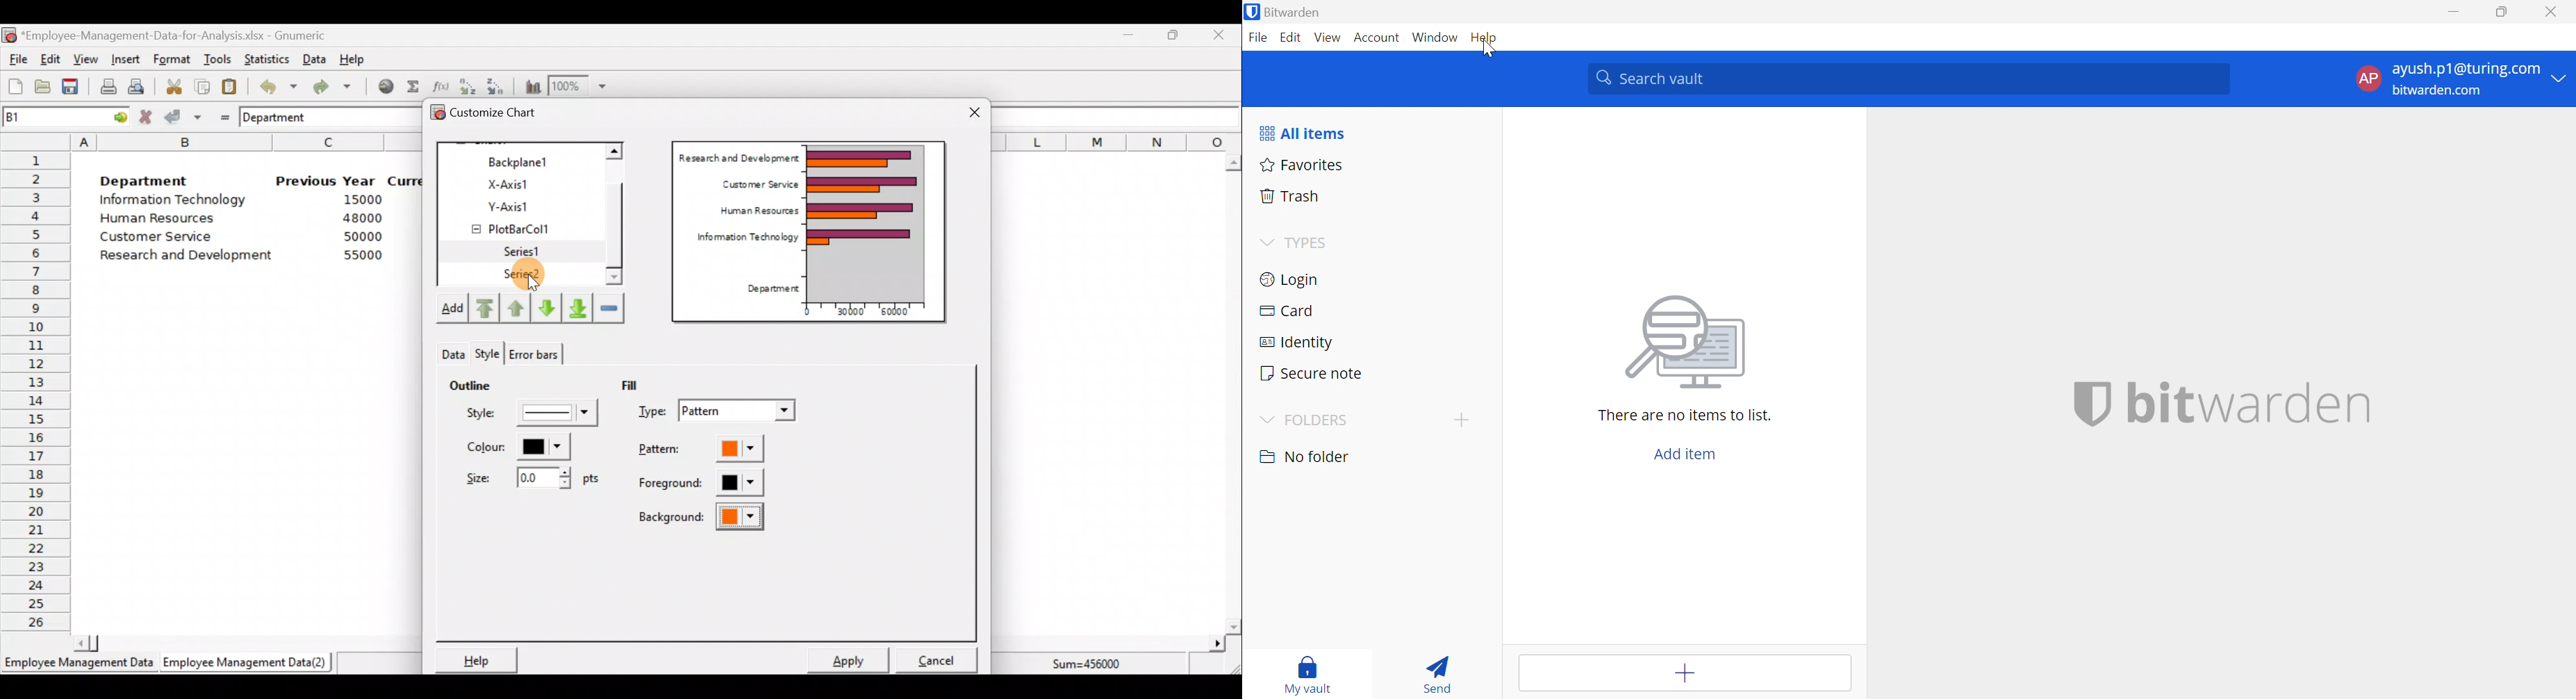  I want to click on Cursor, so click(1489, 49).